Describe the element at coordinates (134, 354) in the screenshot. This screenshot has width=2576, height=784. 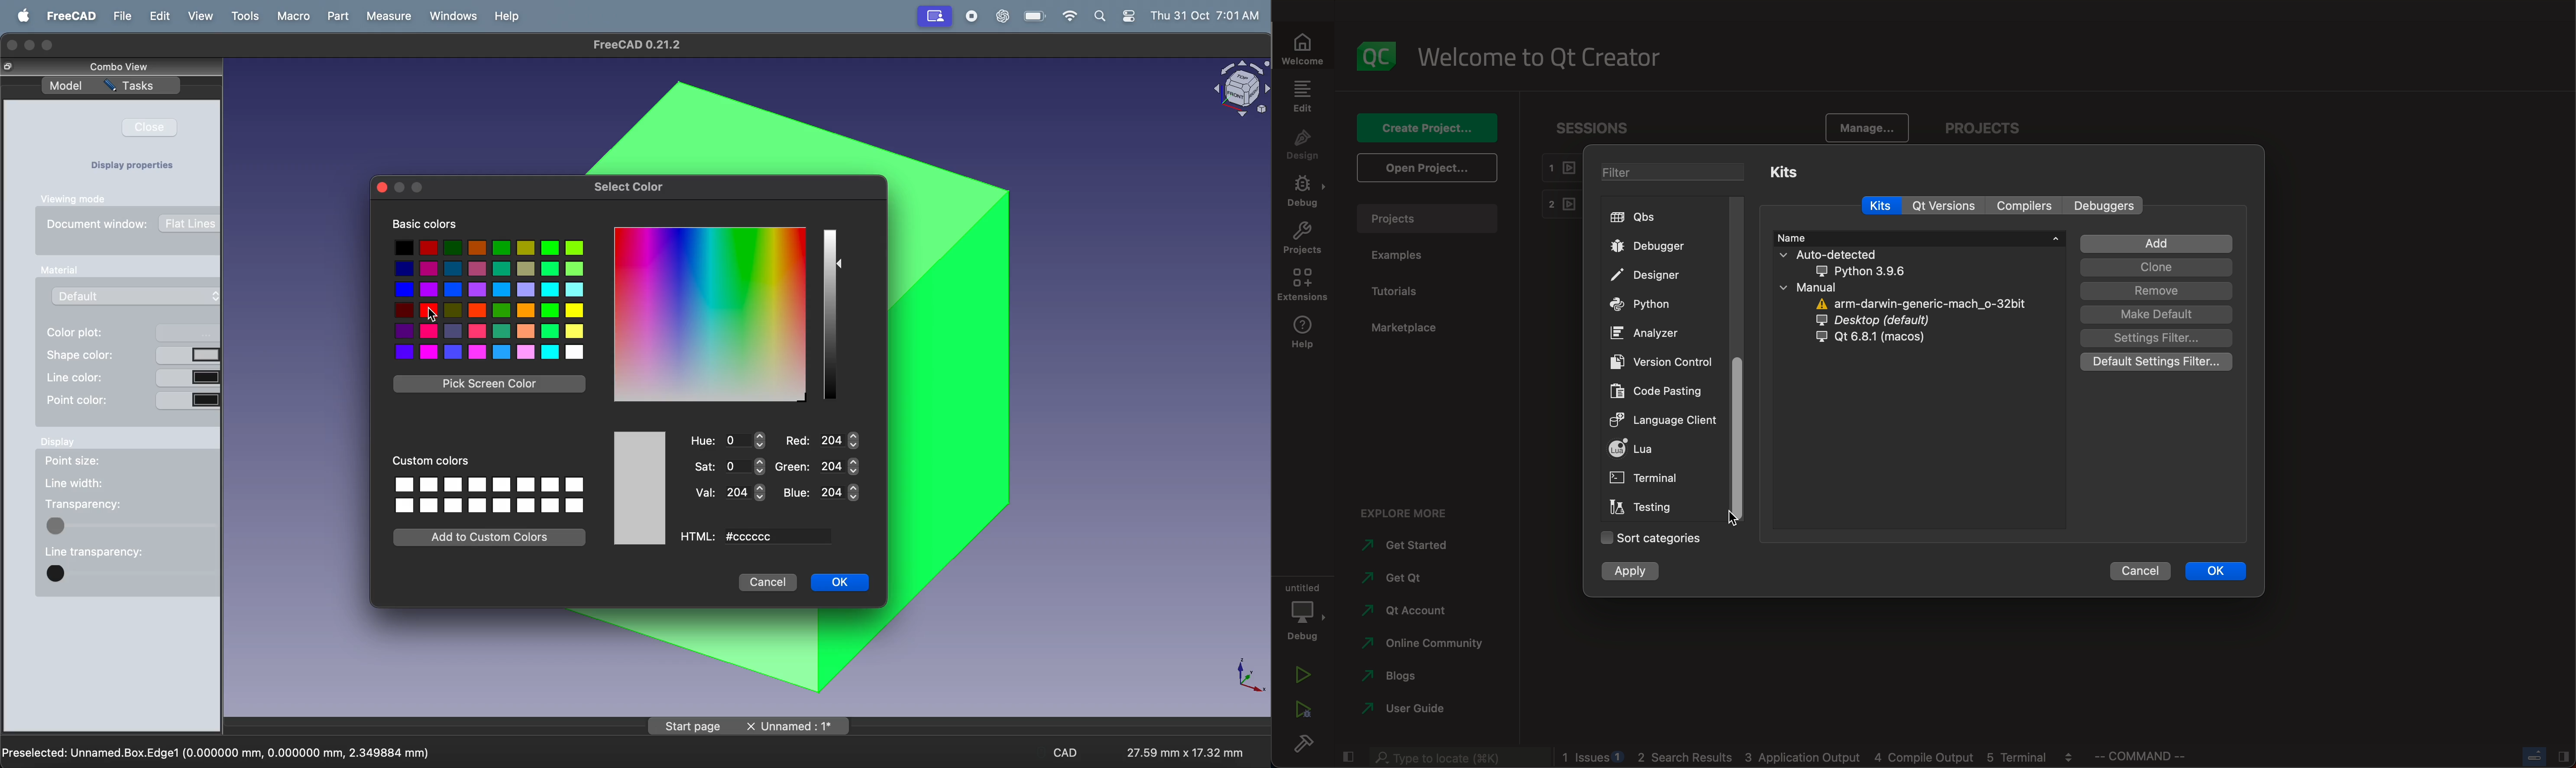
I see `shape color` at that location.